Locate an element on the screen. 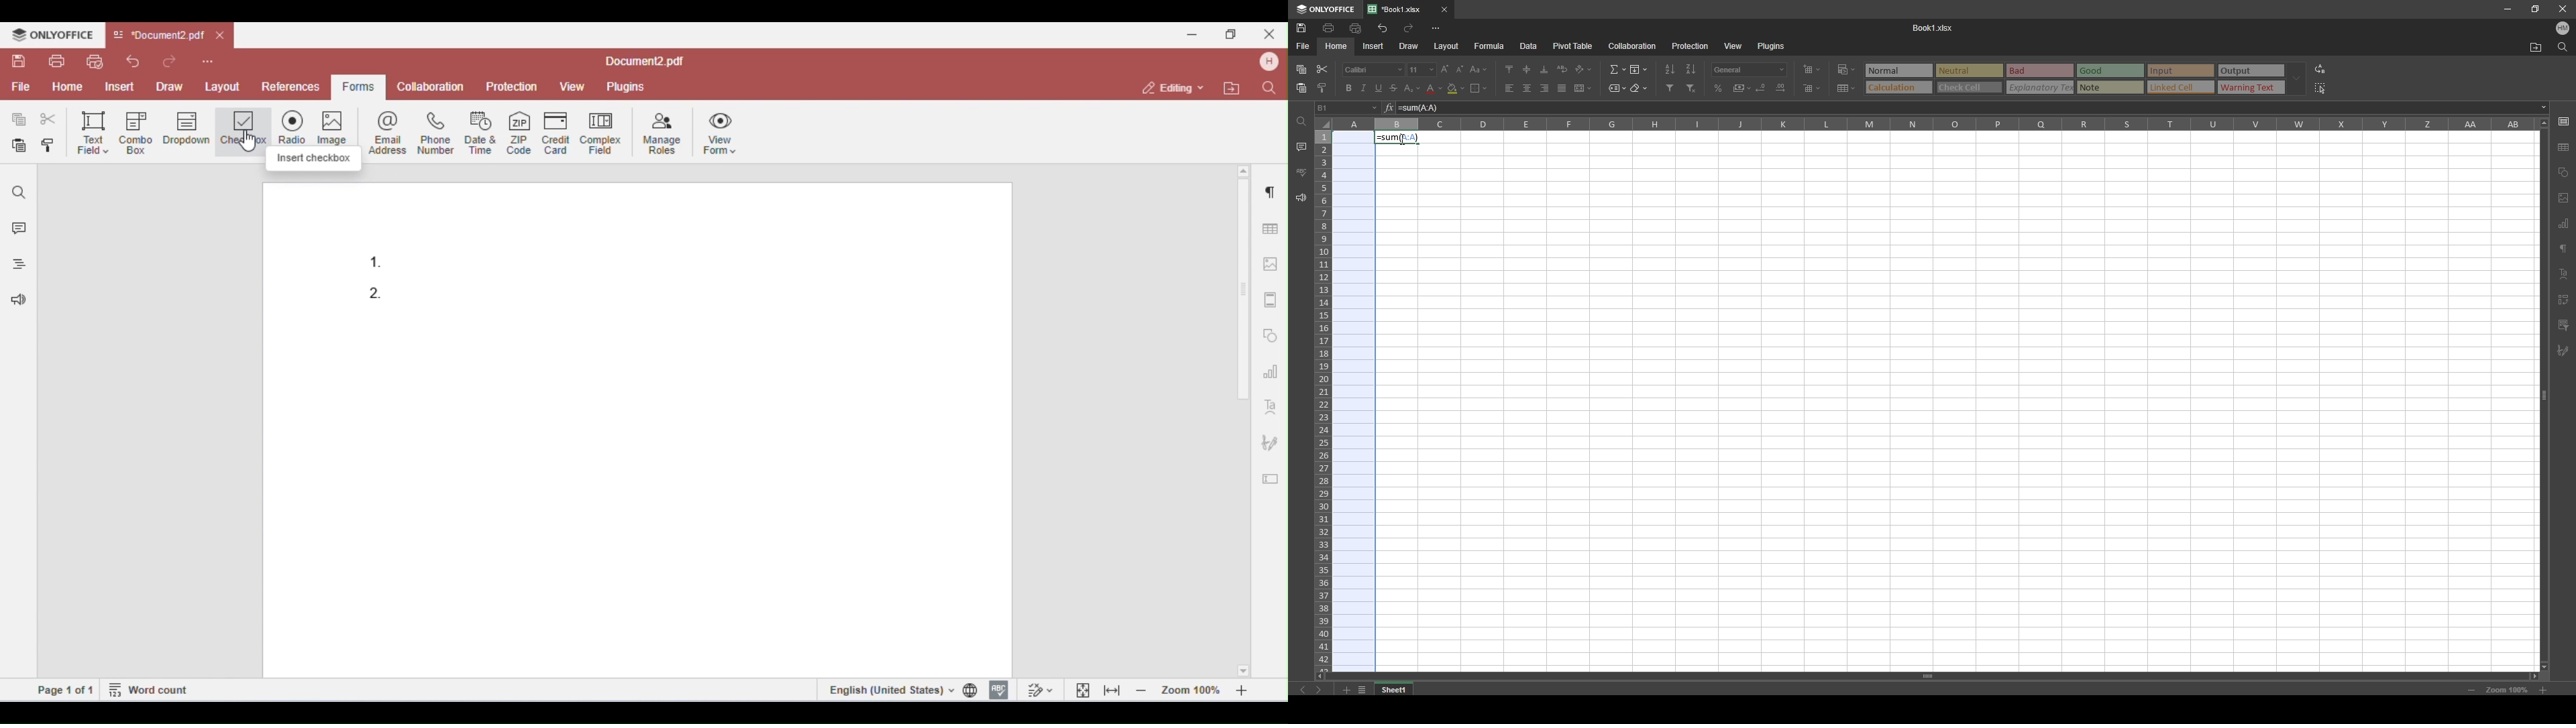  insert cells is located at coordinates (1811, 70).